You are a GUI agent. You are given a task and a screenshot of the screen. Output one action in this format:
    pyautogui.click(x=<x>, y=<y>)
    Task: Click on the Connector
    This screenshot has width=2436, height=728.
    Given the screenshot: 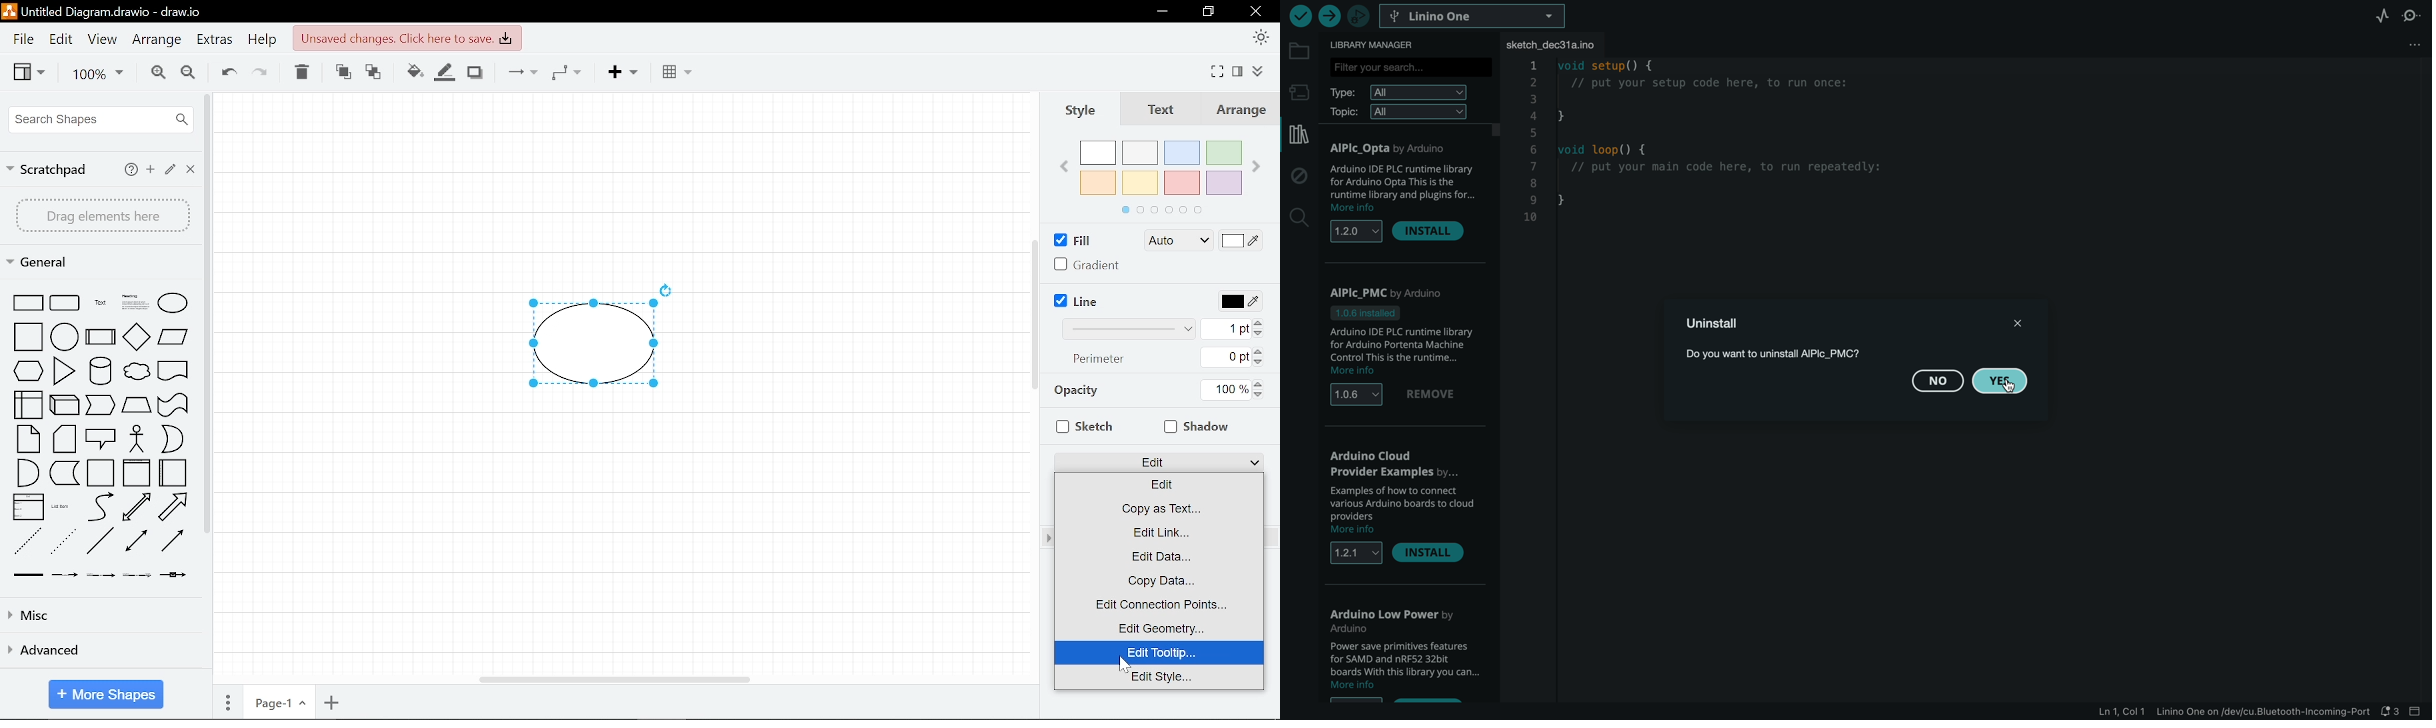 What is the action you would take?
    pyautogui.click(x=518, y=71)
    